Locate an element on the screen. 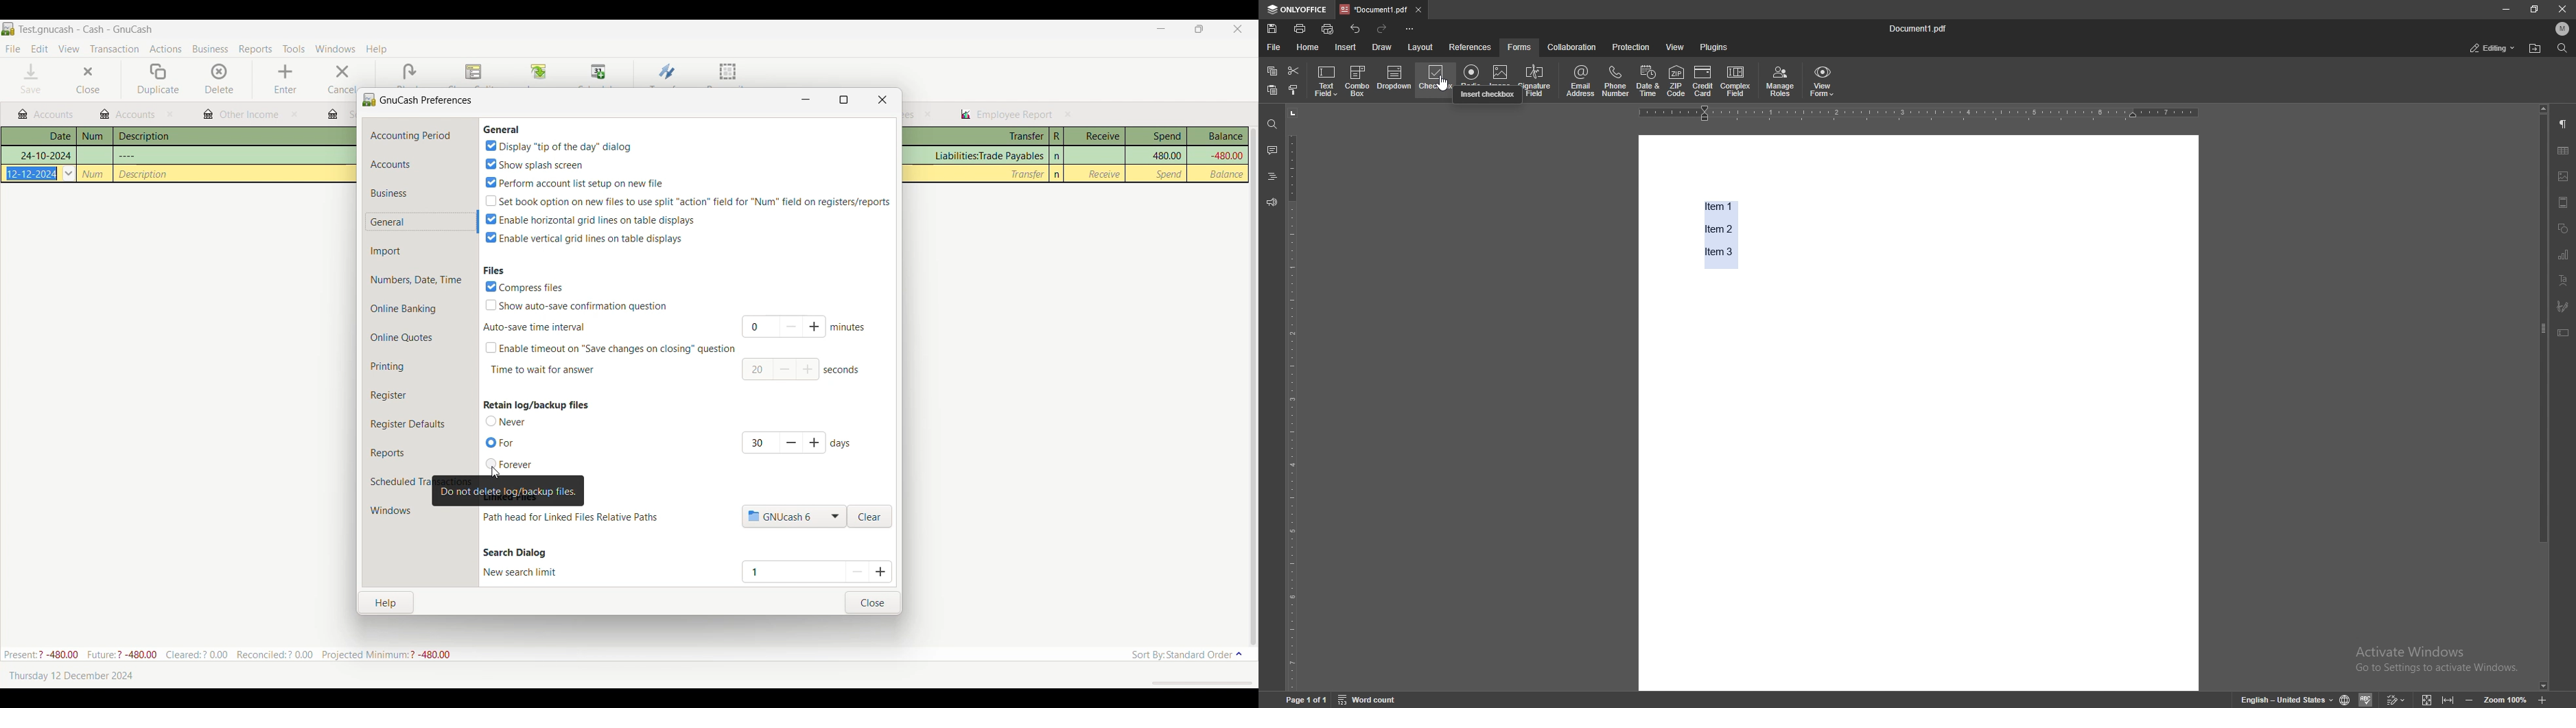 The image size is (2576, 728). minimize is located at coordinates (805, 98).